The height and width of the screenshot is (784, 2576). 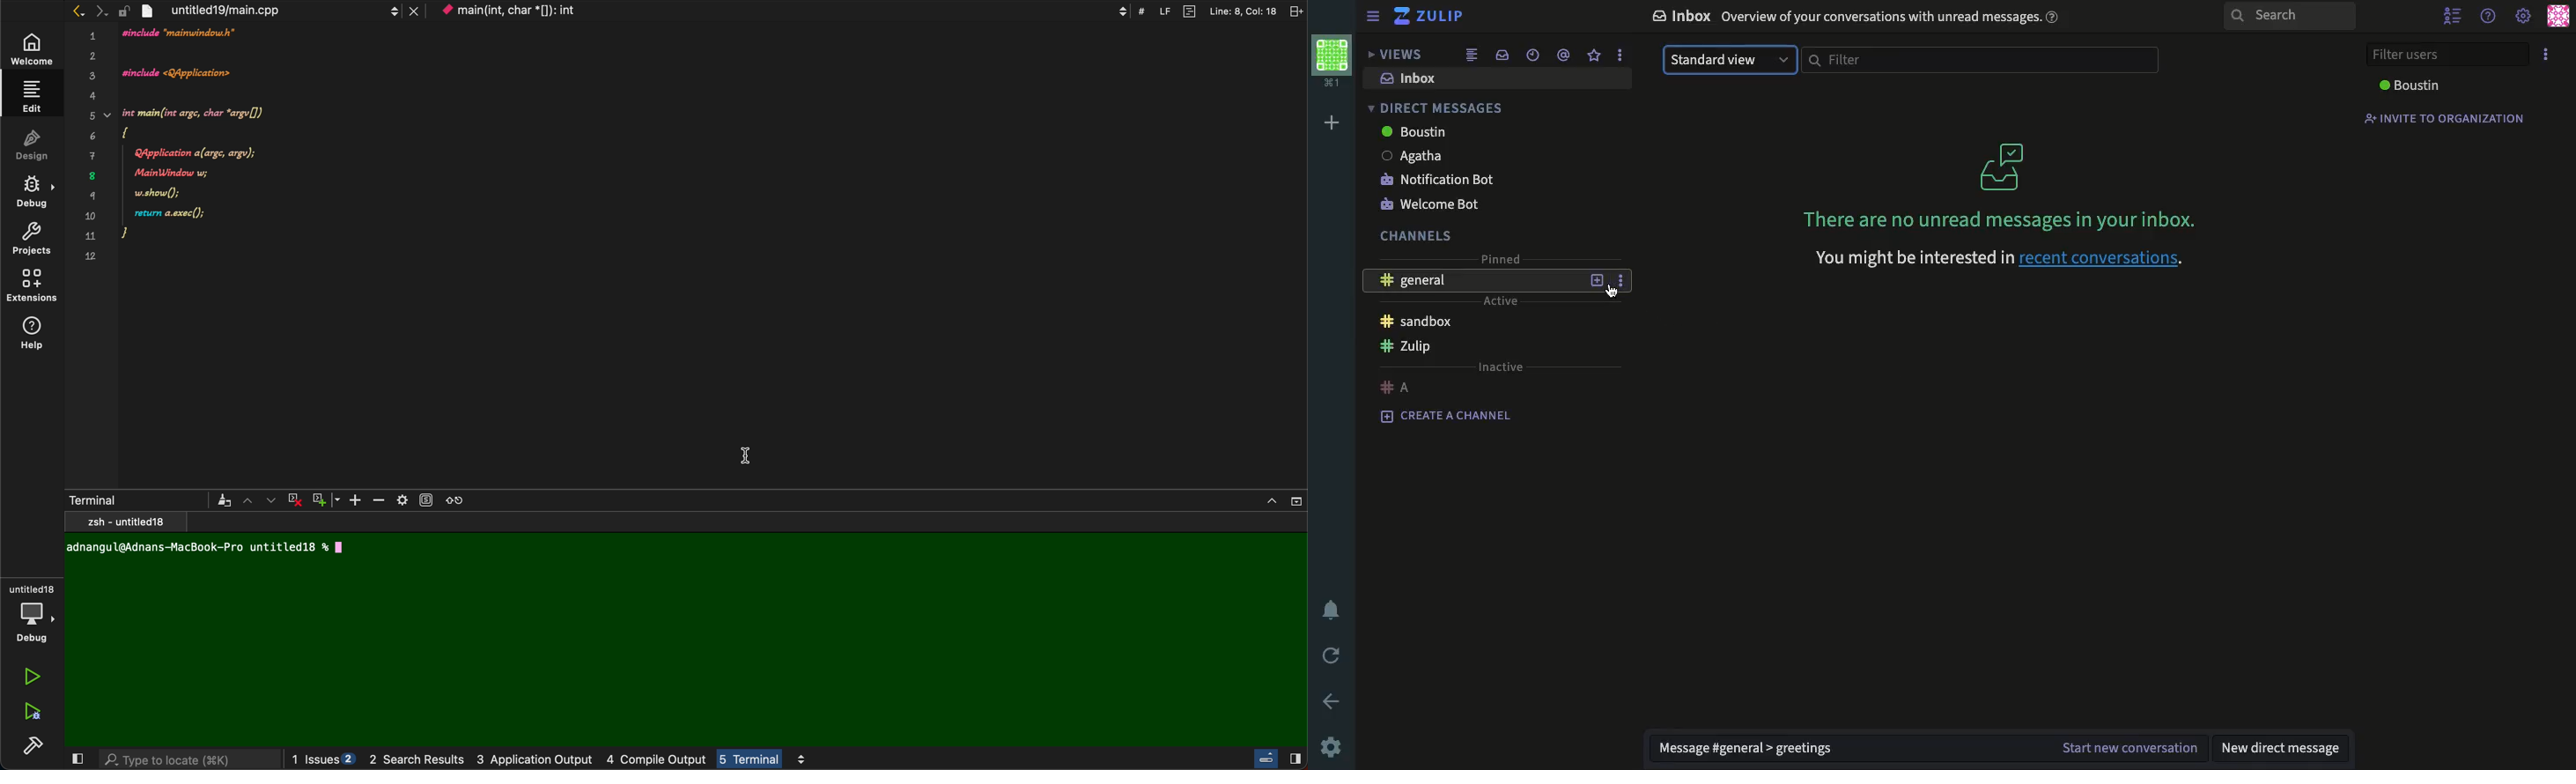 What do you see at coordinates (1416, 324) in the screenshot?
I see `sandbox` at bounding box center [1416, 324].